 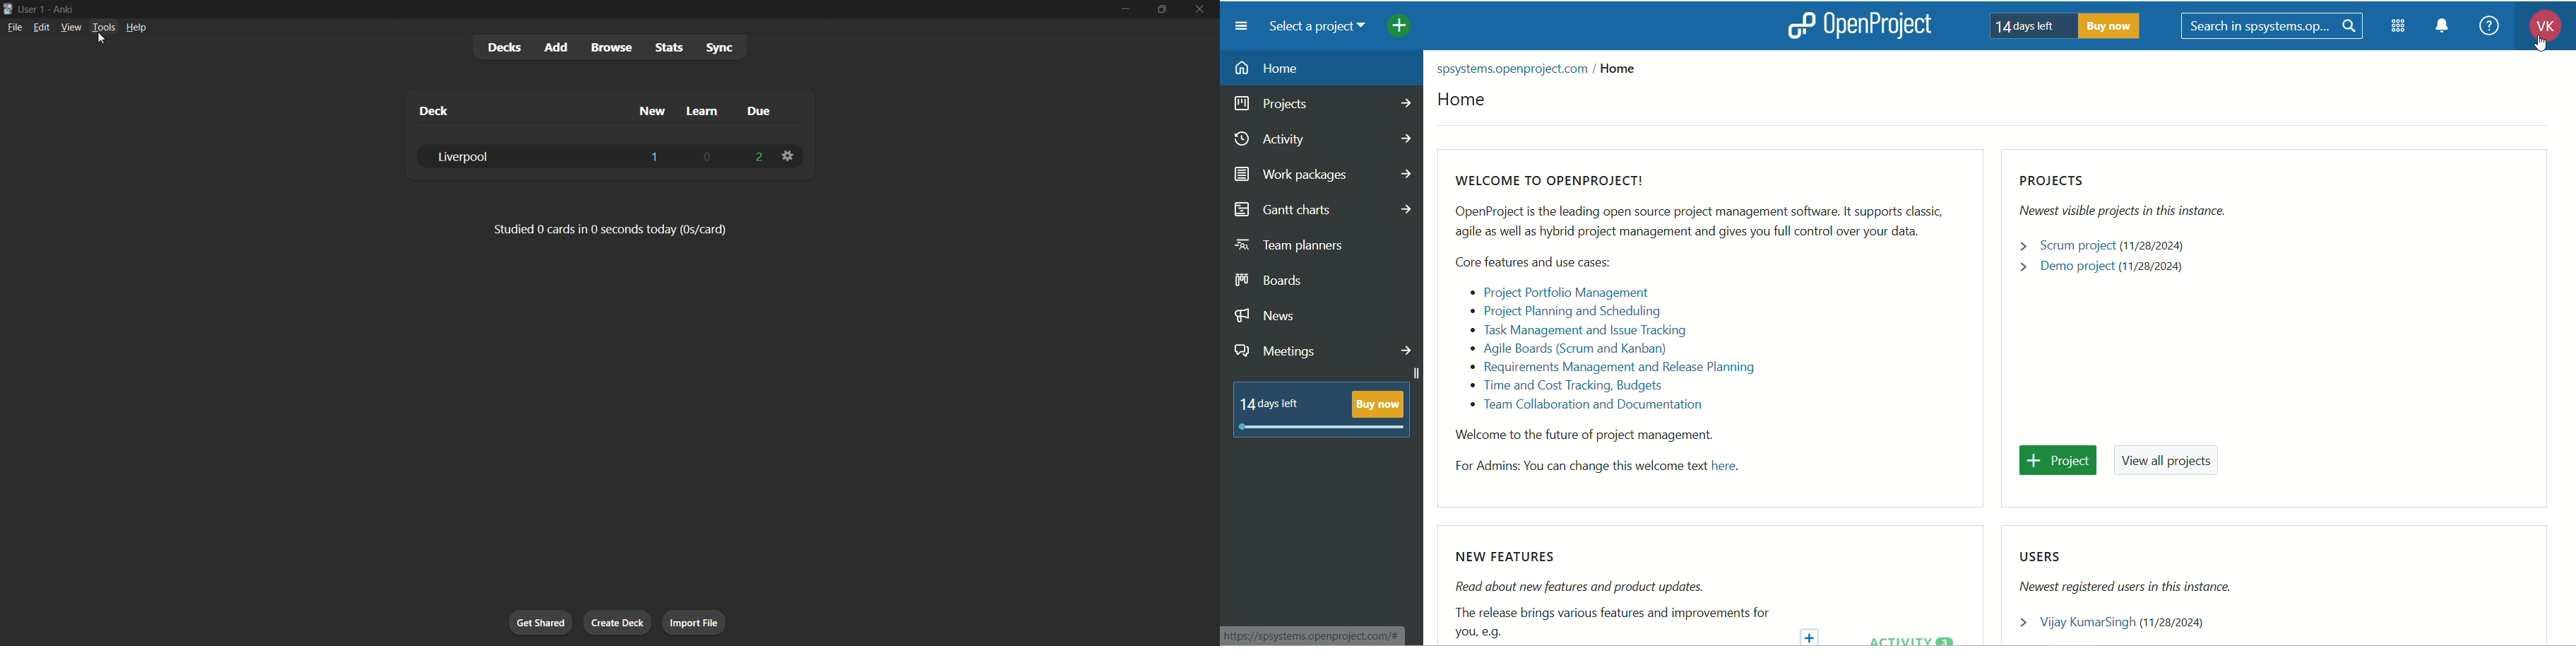 What do you see at coordinates (2488, 25) in the screenshot?
I see `help` at bounding box center [2488, 25].